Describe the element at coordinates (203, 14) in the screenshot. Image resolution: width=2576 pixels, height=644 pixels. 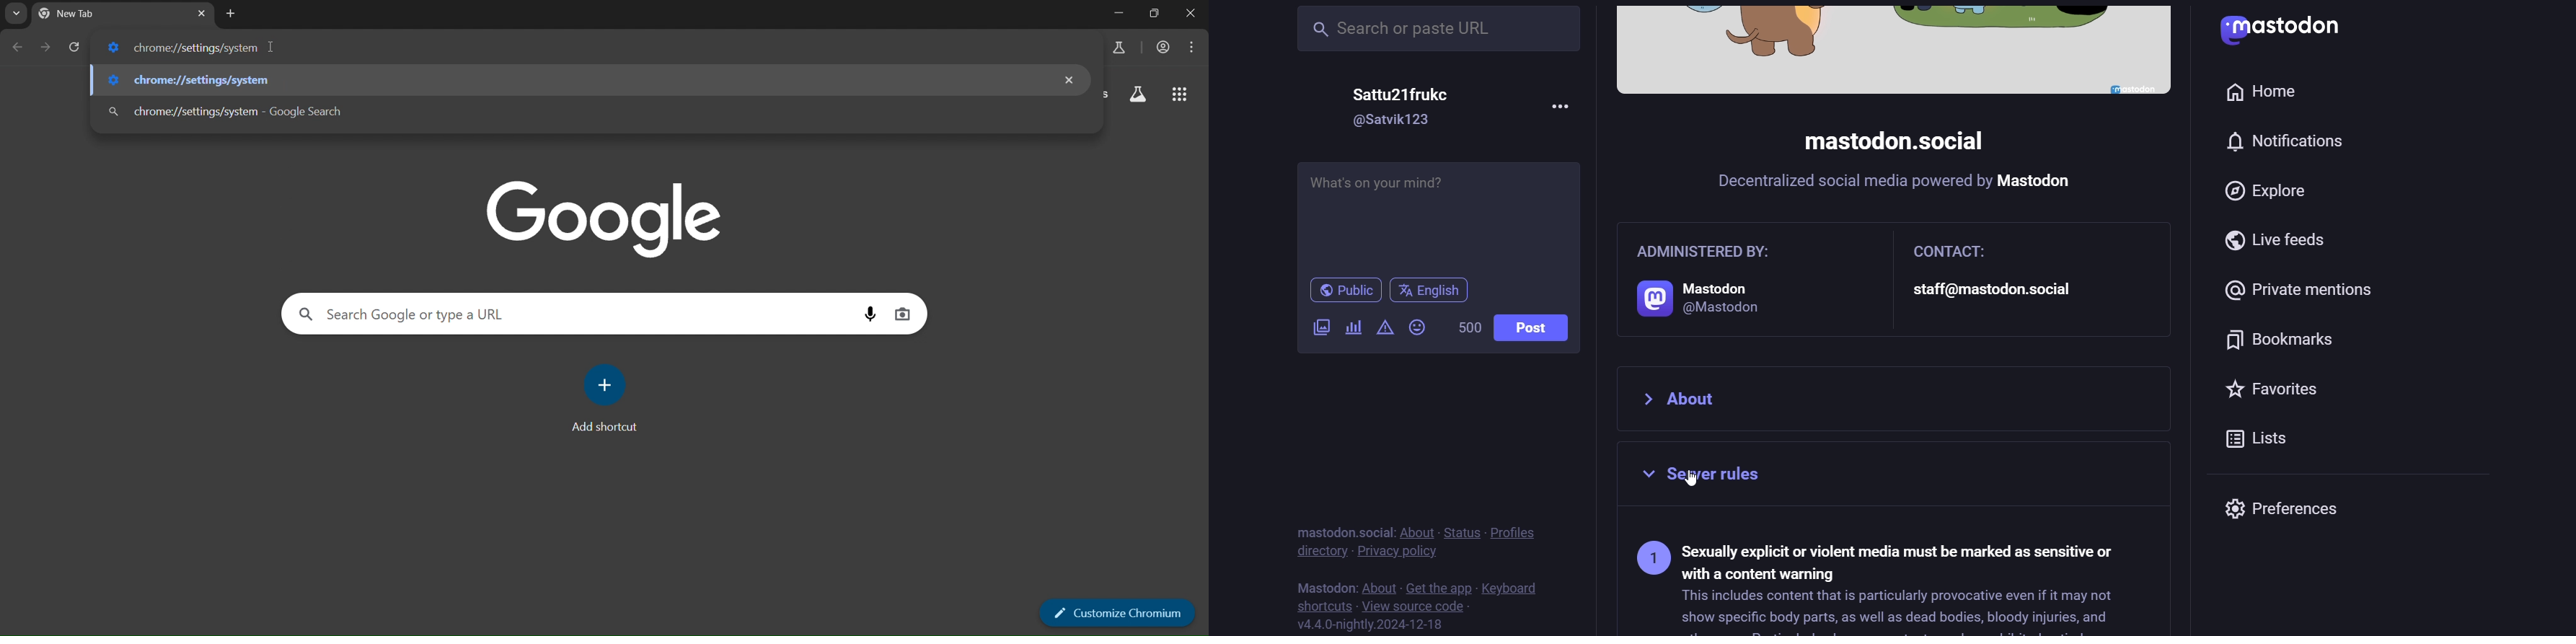
I see `new tab` at that location.